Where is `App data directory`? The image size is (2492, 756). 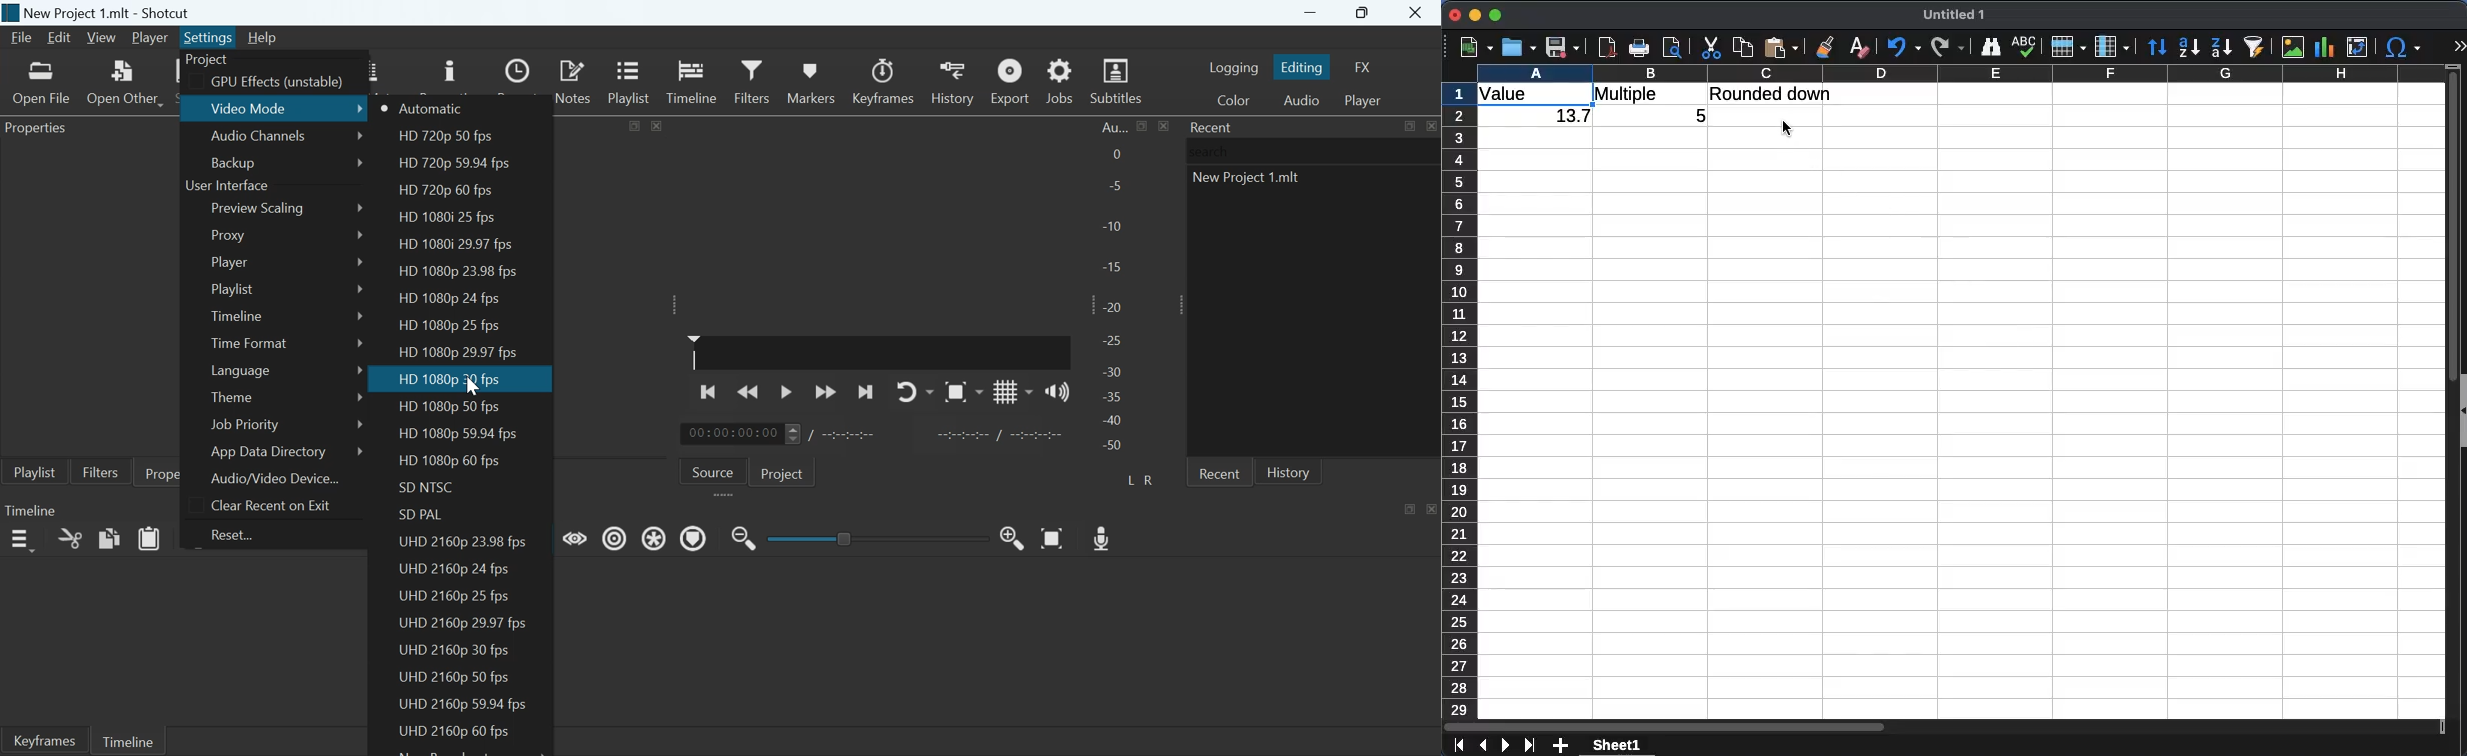
App data directory is located at coordinates (271, 452).